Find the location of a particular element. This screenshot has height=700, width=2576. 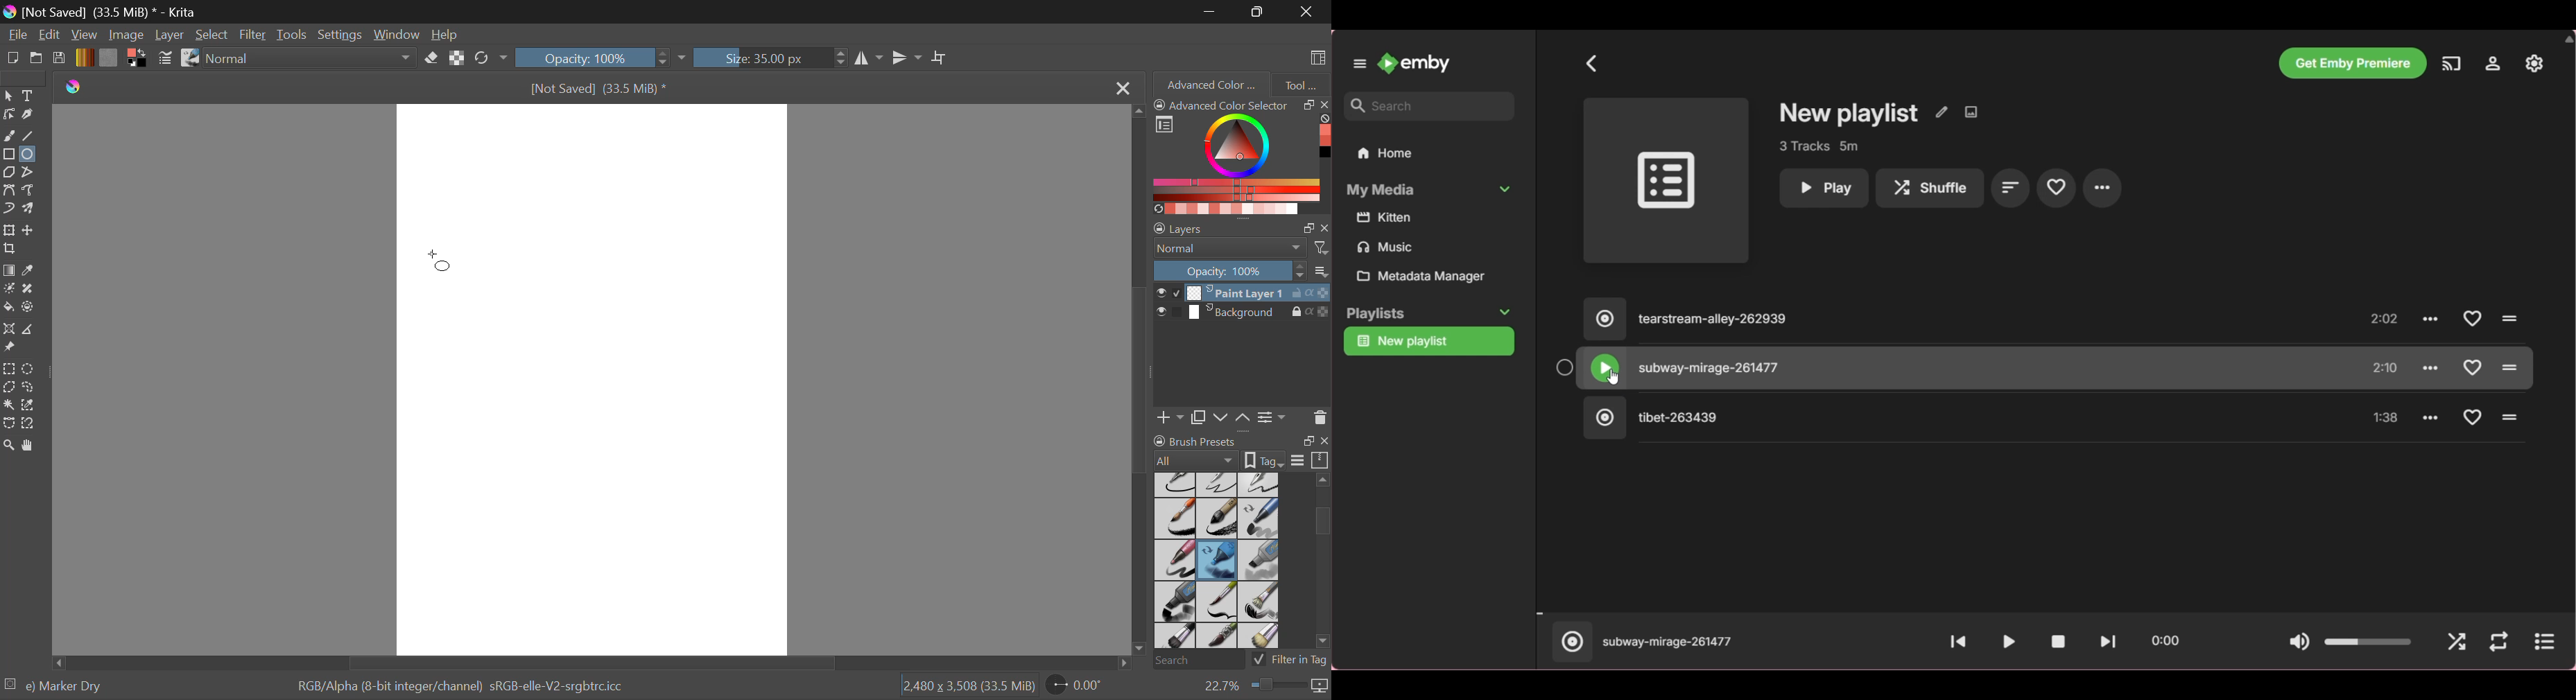

Marker Dry is located at coordinates (1218, 560).